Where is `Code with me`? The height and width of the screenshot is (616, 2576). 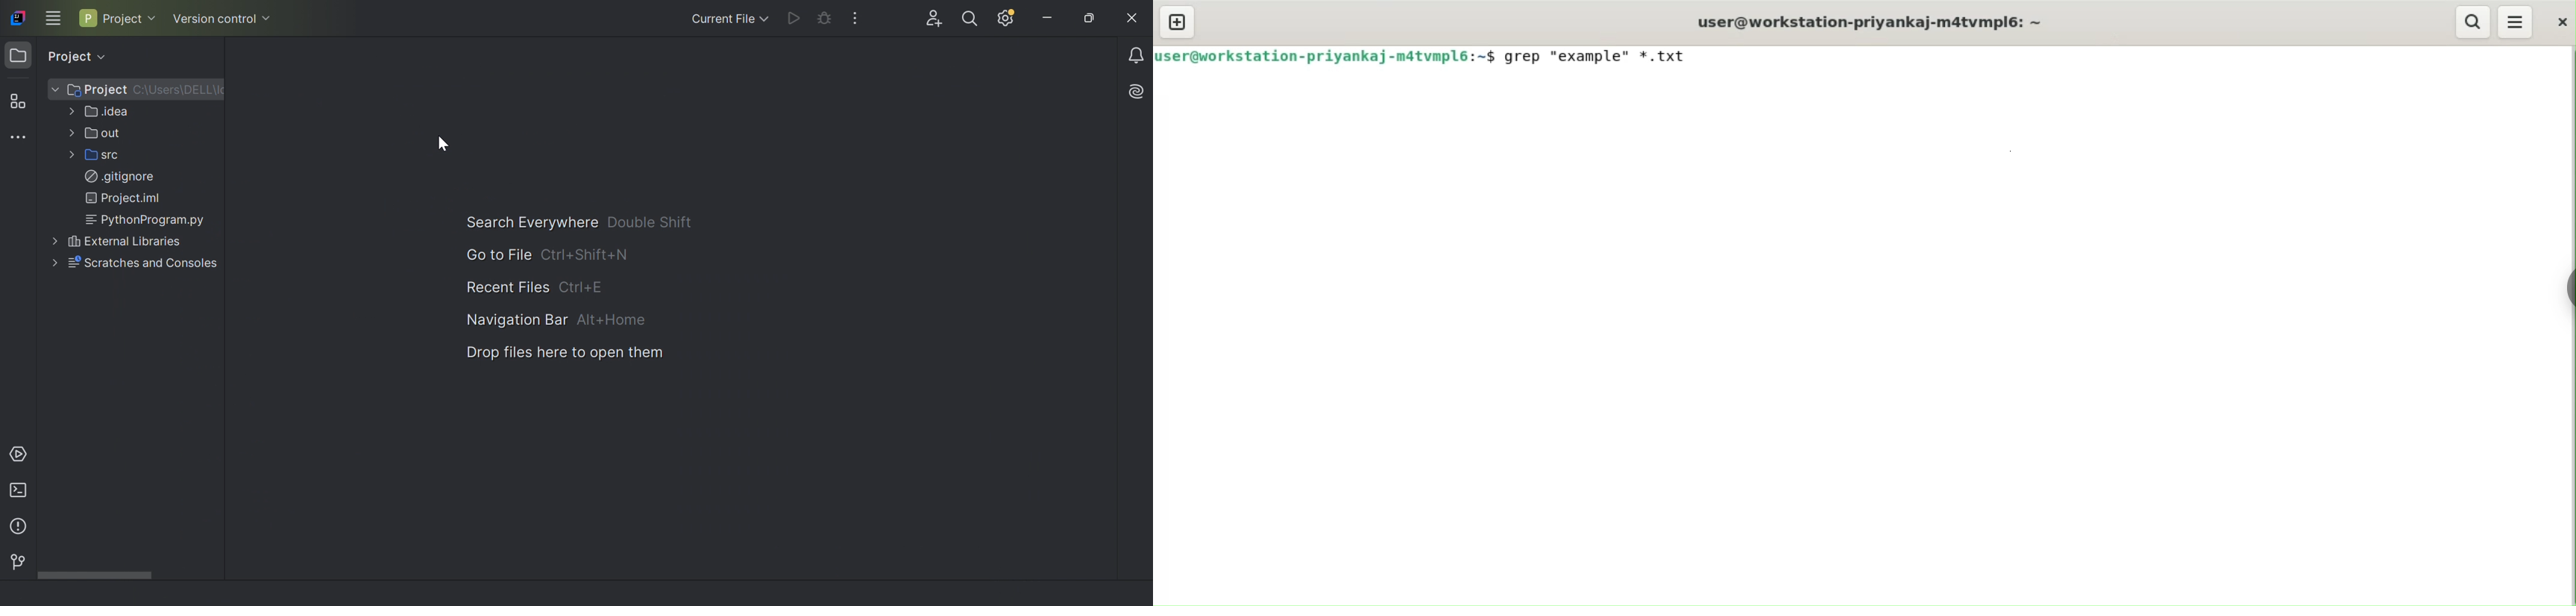 Code with me is located at coordinates (931, 19).